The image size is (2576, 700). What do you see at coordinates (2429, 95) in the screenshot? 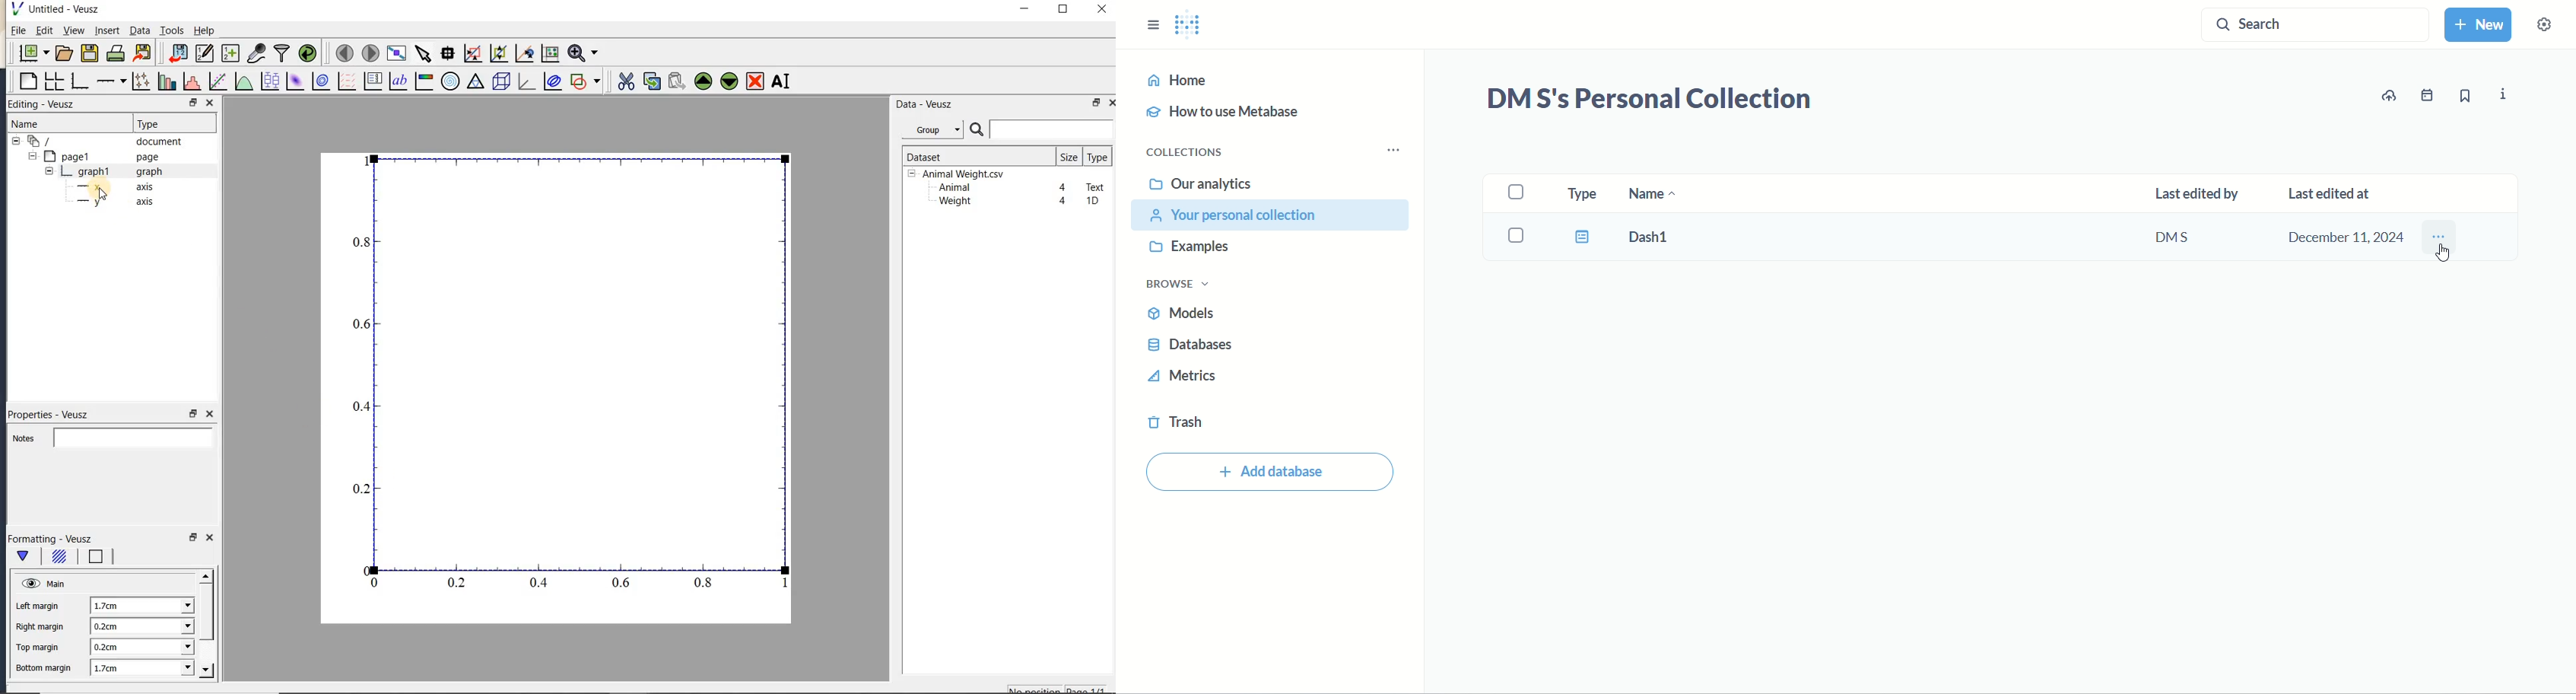
I see `event` at bounding box center [2429, 95].